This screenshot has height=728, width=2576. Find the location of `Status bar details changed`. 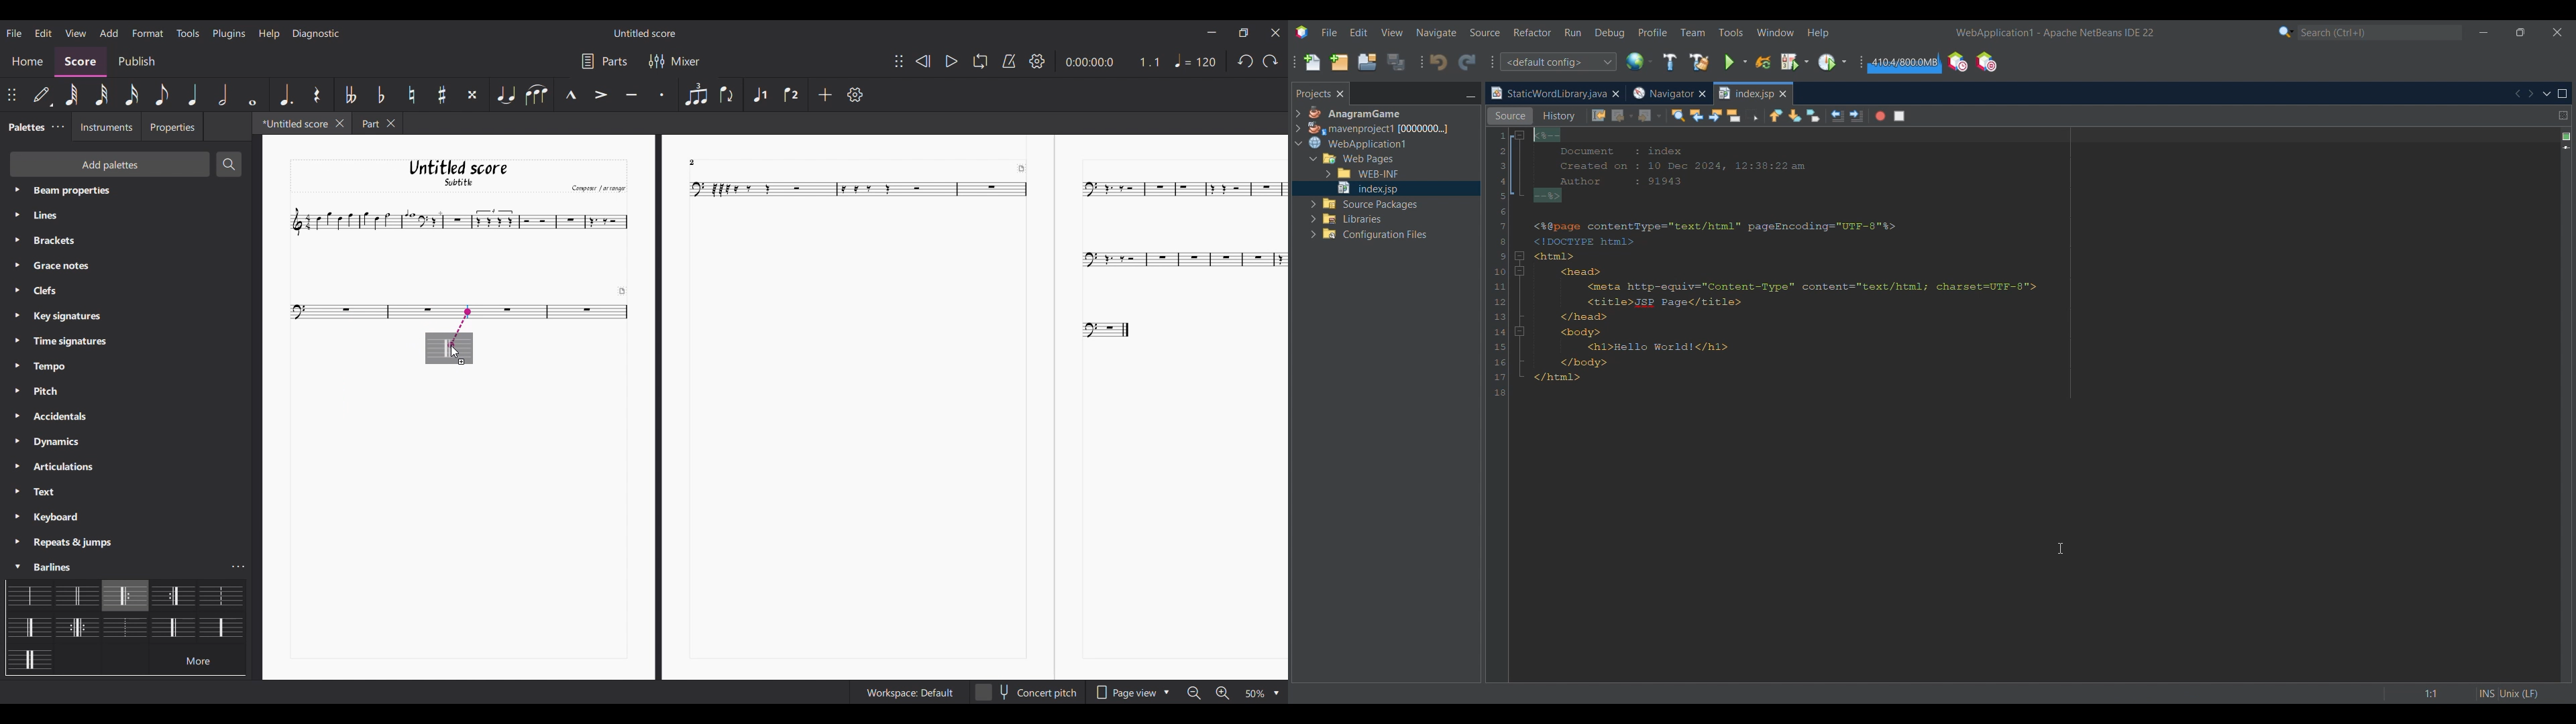

Status bar details changed is located at coordinates (2465, 694).